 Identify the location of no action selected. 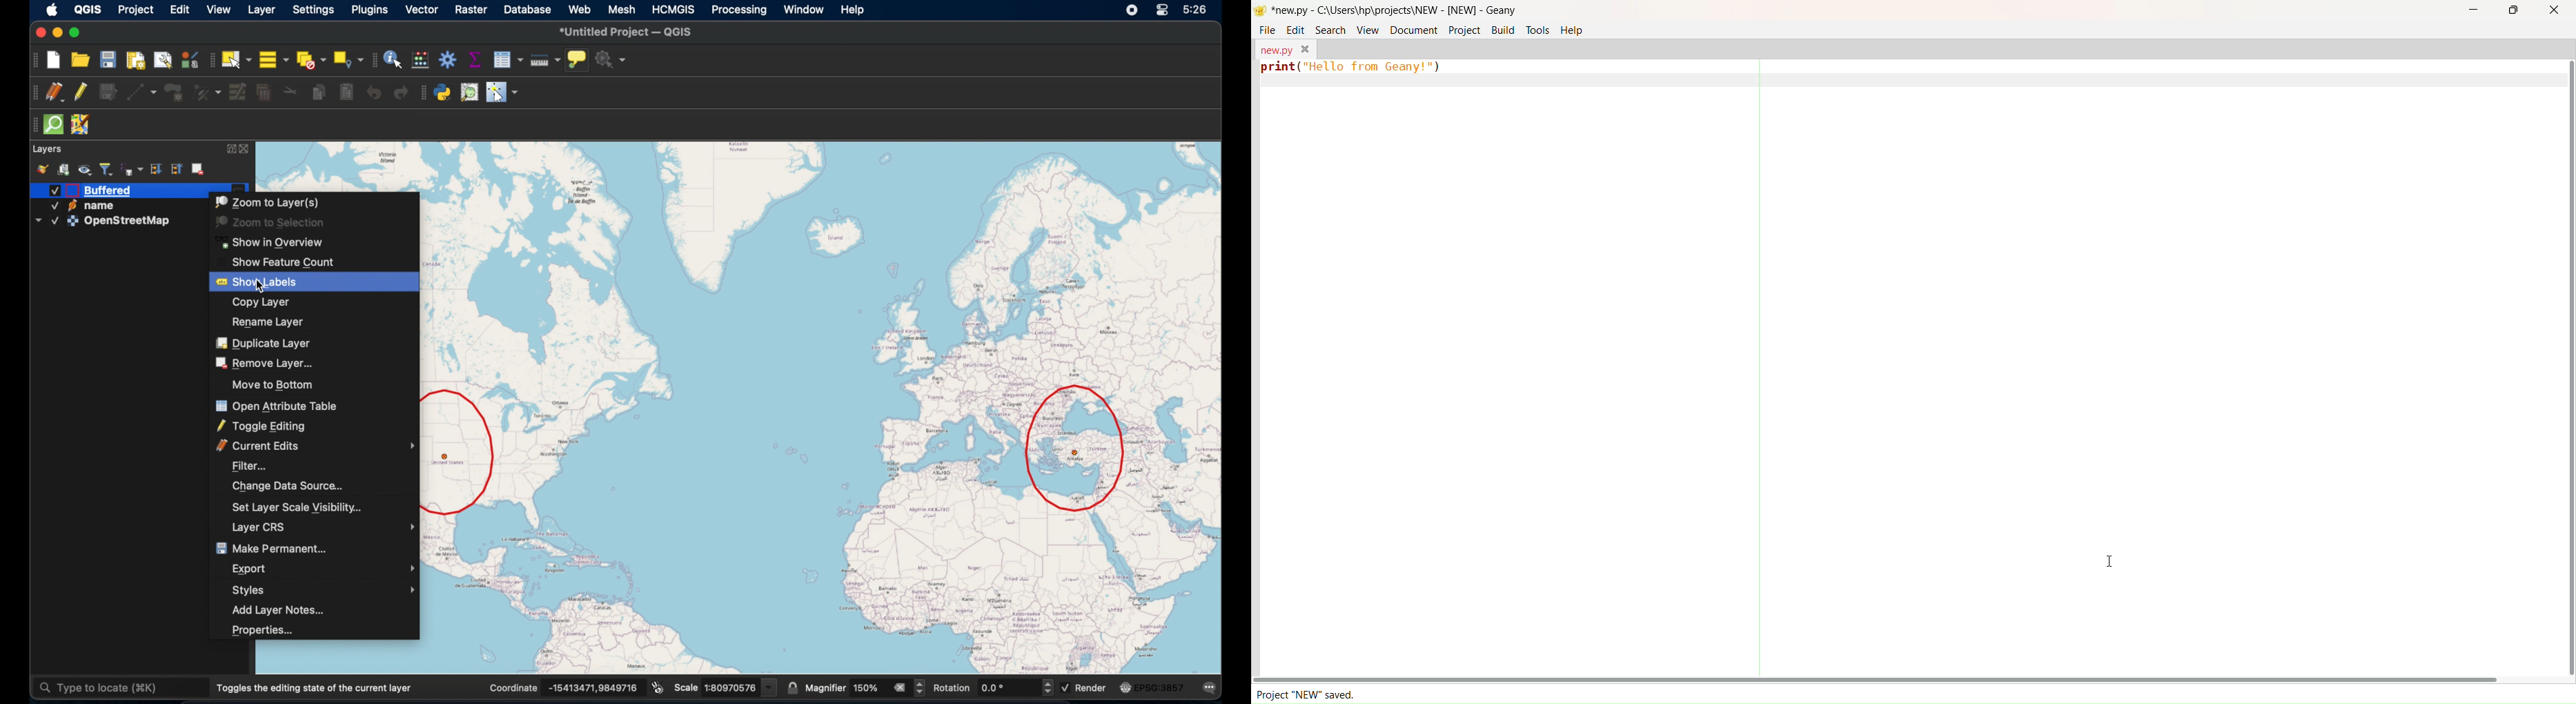
(611, 59).